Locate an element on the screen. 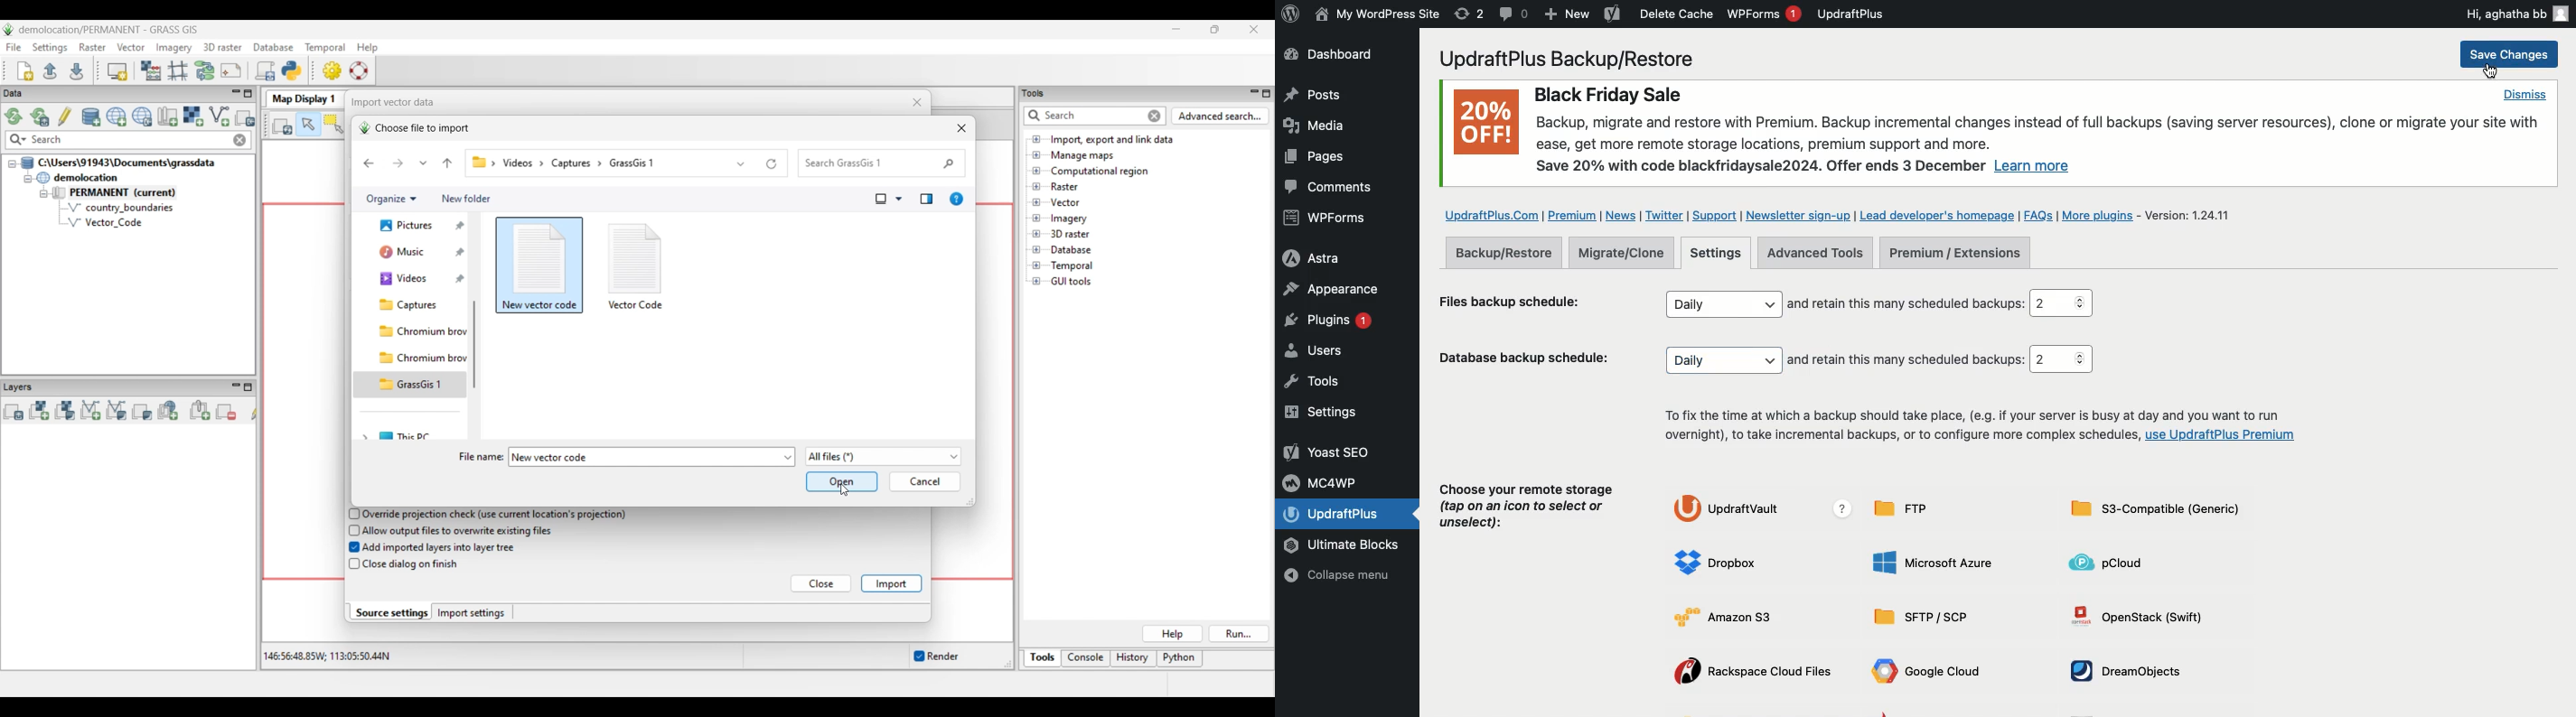  Premium extensions is located at coordinates (1954, 254).